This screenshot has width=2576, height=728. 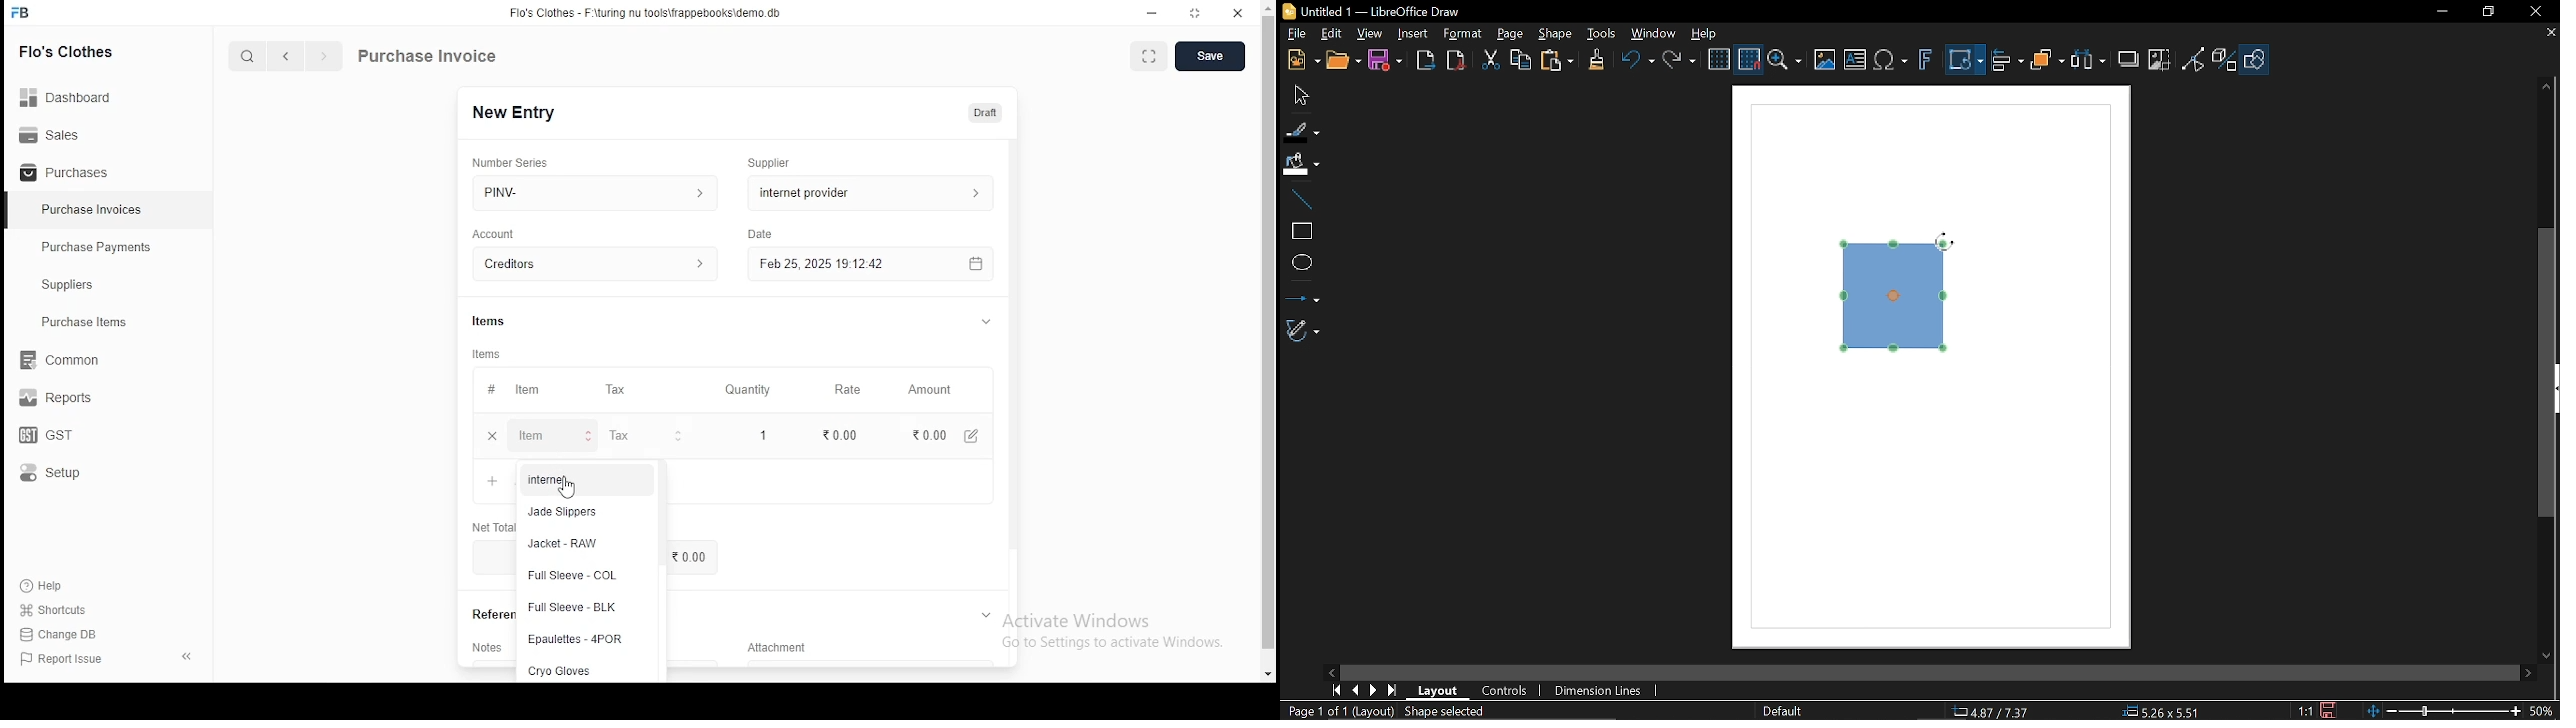 What do you see at coordinates (519, 162) in the screenshot?
I see `number series` at bounding box center [519, 162].